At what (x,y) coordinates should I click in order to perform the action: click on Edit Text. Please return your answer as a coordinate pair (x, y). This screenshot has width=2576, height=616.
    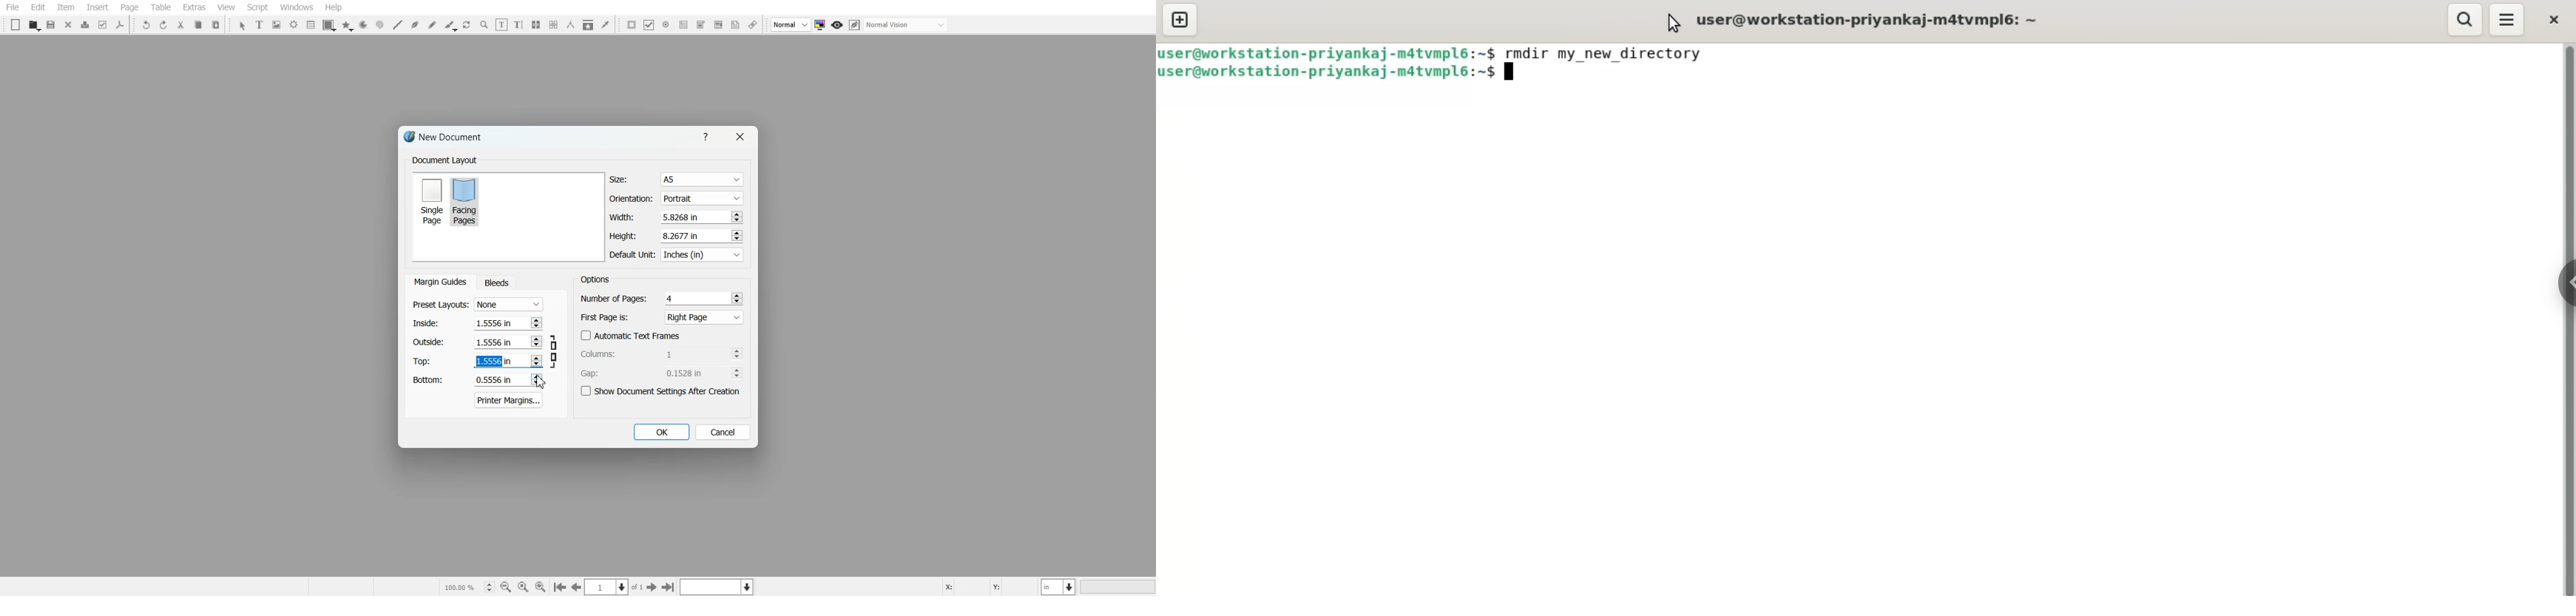
    Looking at the image, I should click on (518, 25).